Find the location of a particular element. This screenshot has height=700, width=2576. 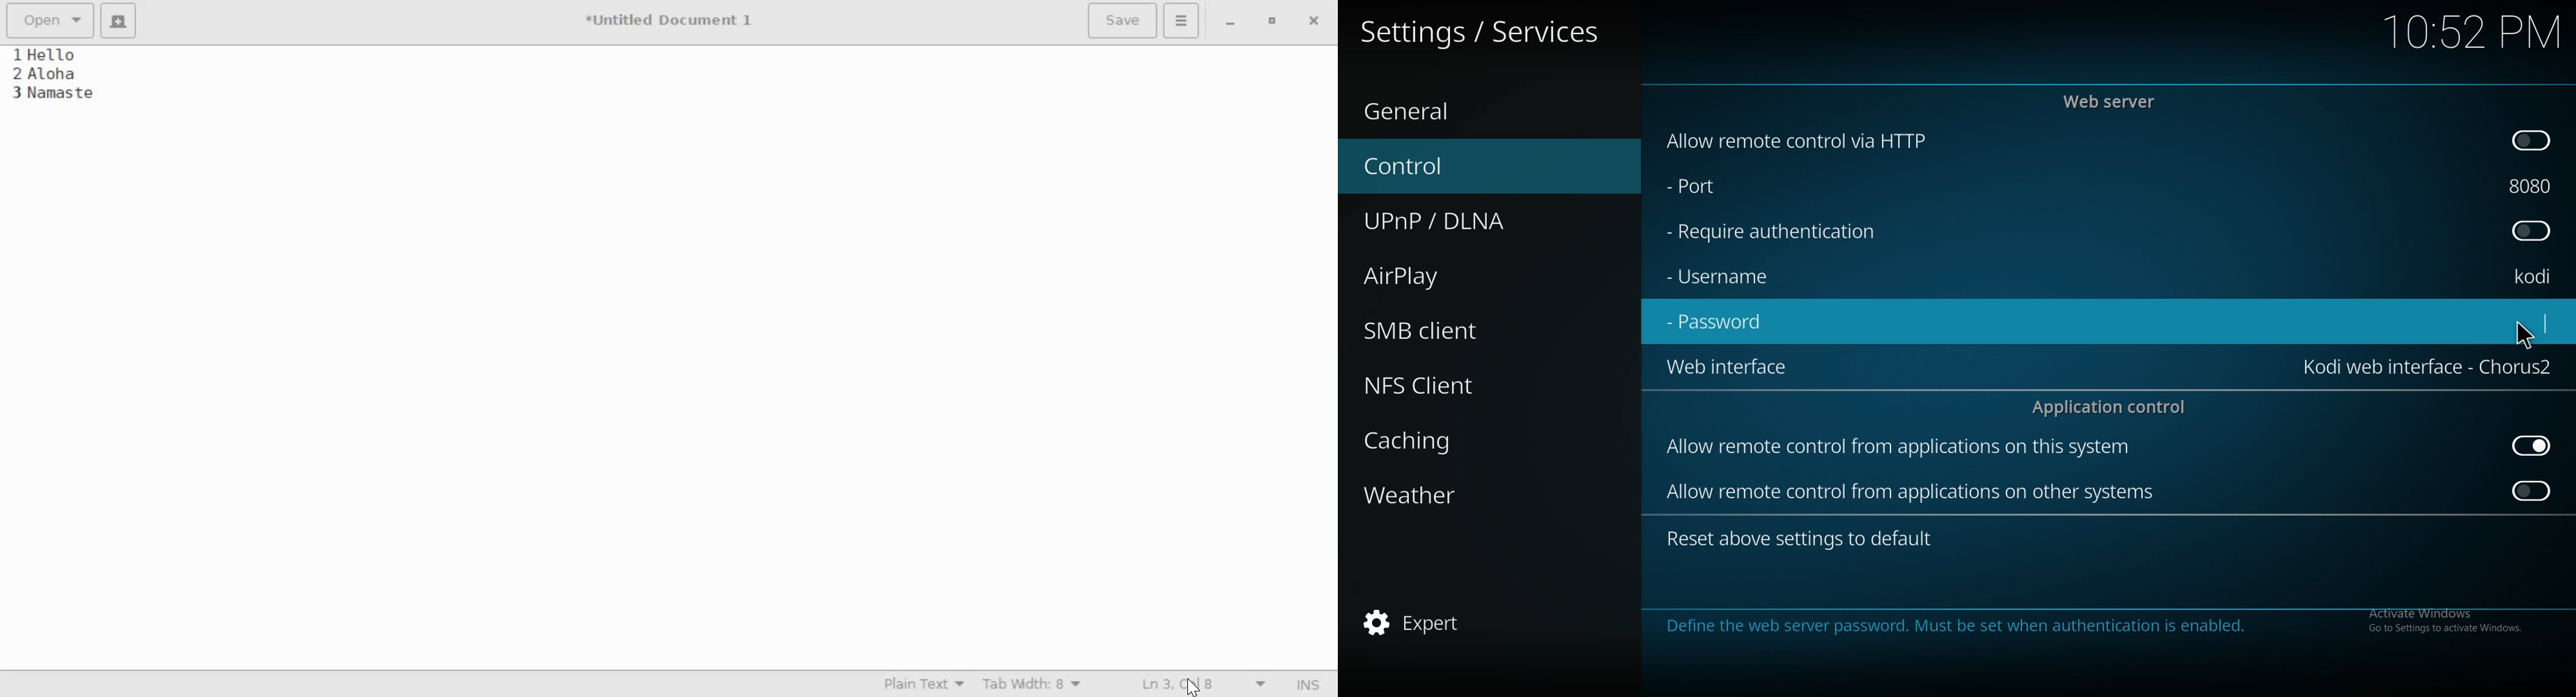

control is located at coordinates (1470, 167).